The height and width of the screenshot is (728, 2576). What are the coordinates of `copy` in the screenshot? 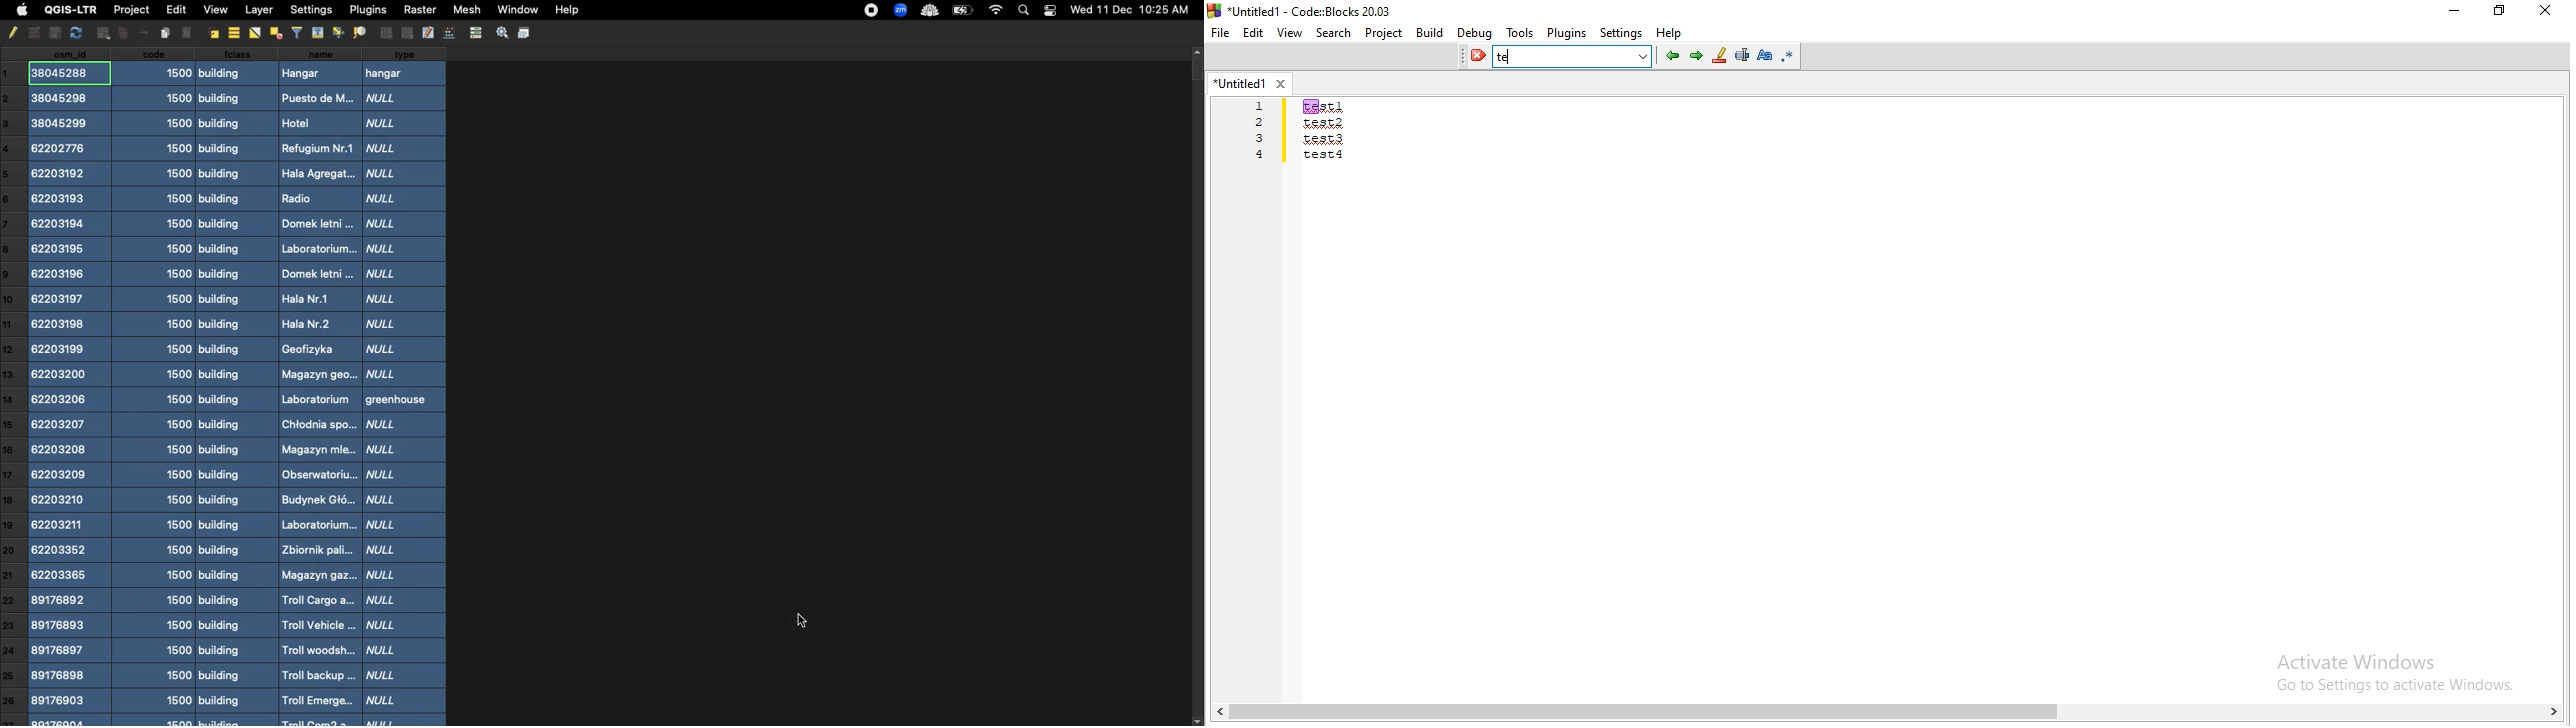 It's located at (52, 33).